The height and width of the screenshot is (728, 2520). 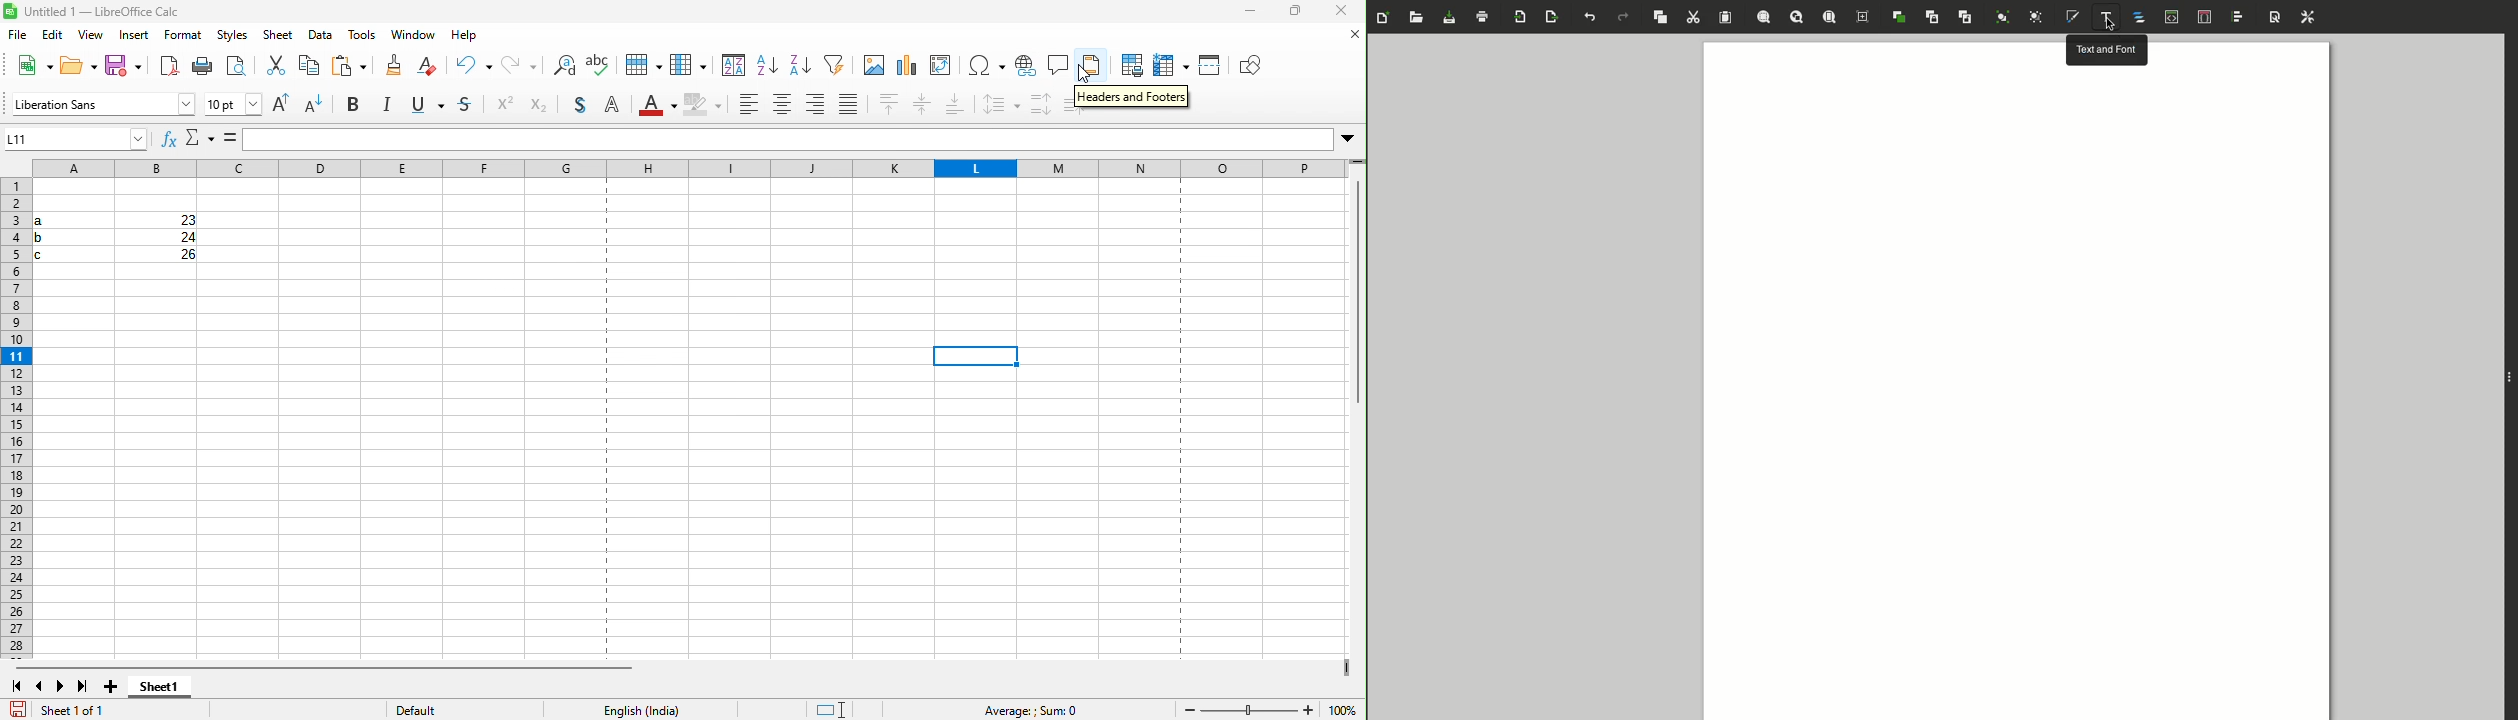 What do you see at coordinates (165, 139) in the screenshot?
I see `function wizard` at bounding box center [165, 139].